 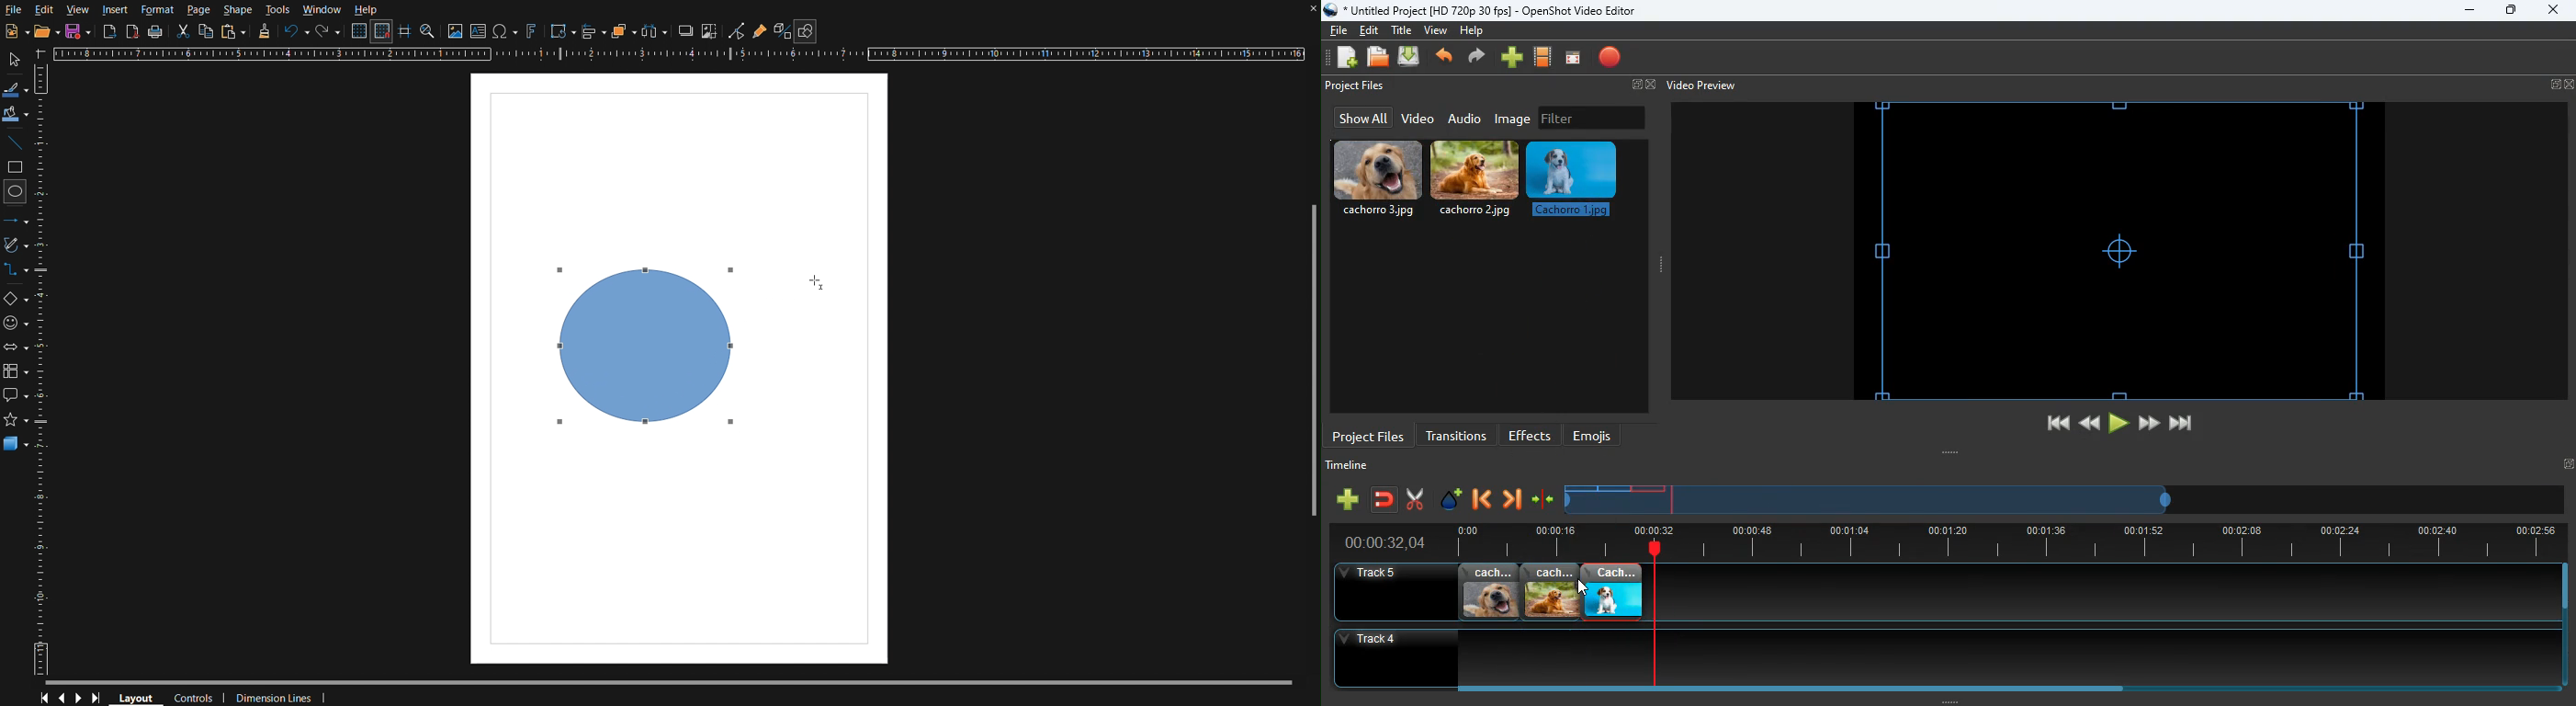 What do you see at coordinates (1580, 488) in the screenshot?
I see `image timeline` at bounding box center [1580, 488].